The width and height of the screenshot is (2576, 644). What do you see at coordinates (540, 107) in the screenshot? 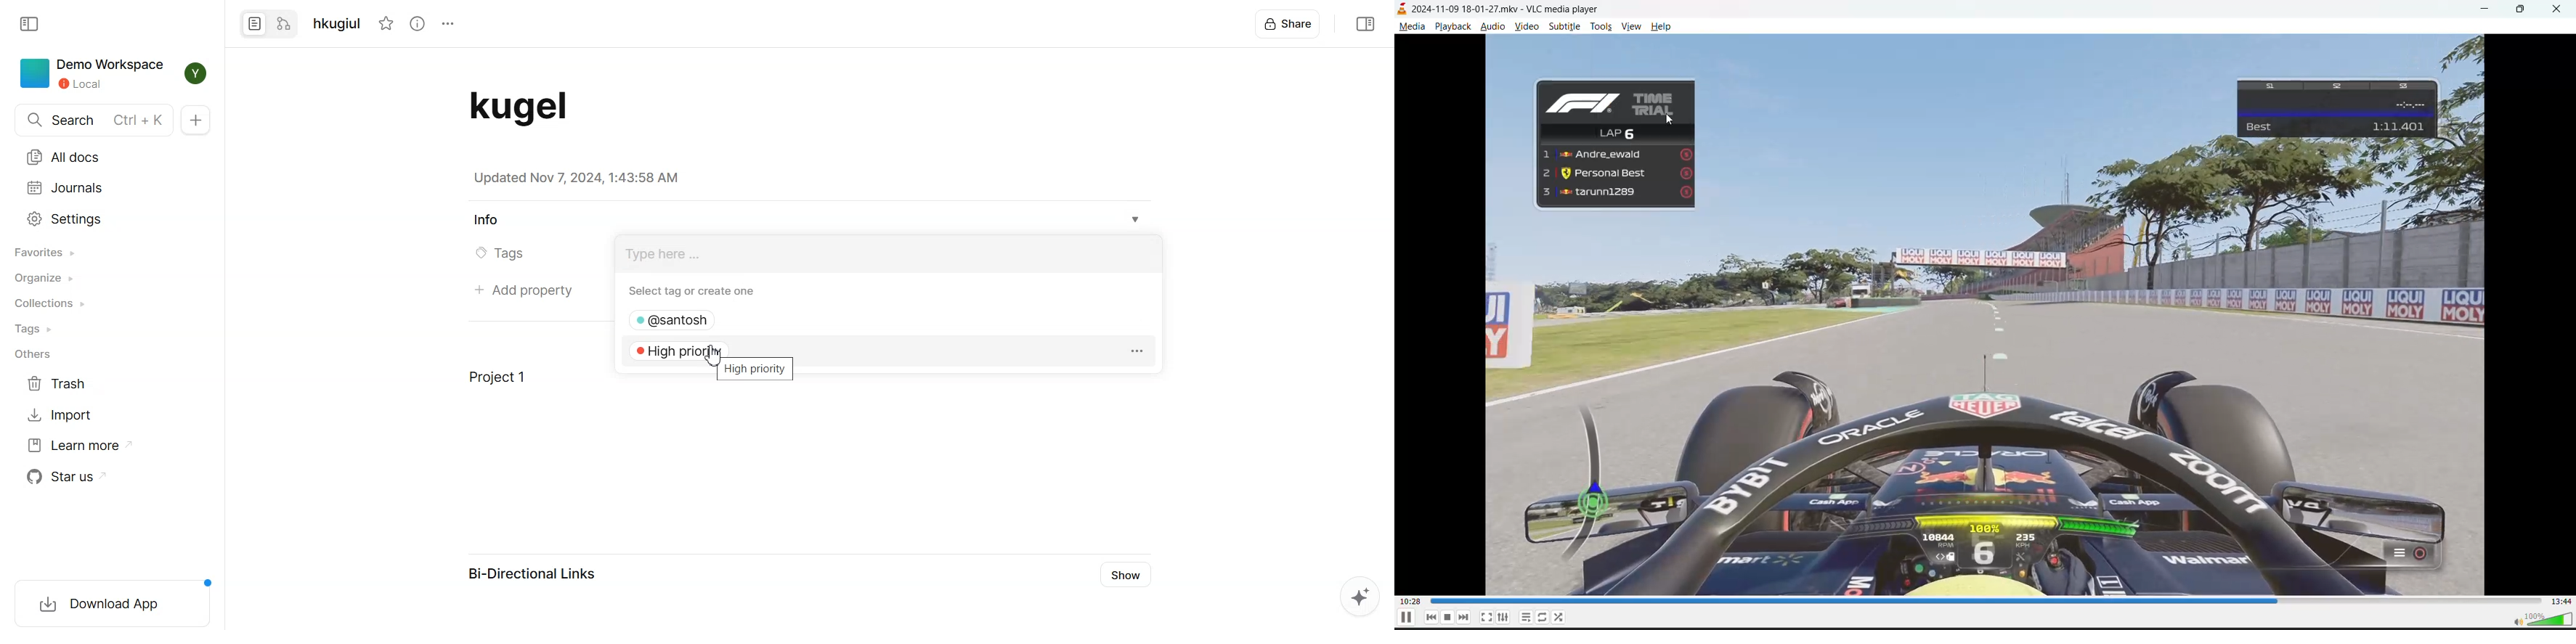
I see `Document Title` at bounding box center [540, 107].